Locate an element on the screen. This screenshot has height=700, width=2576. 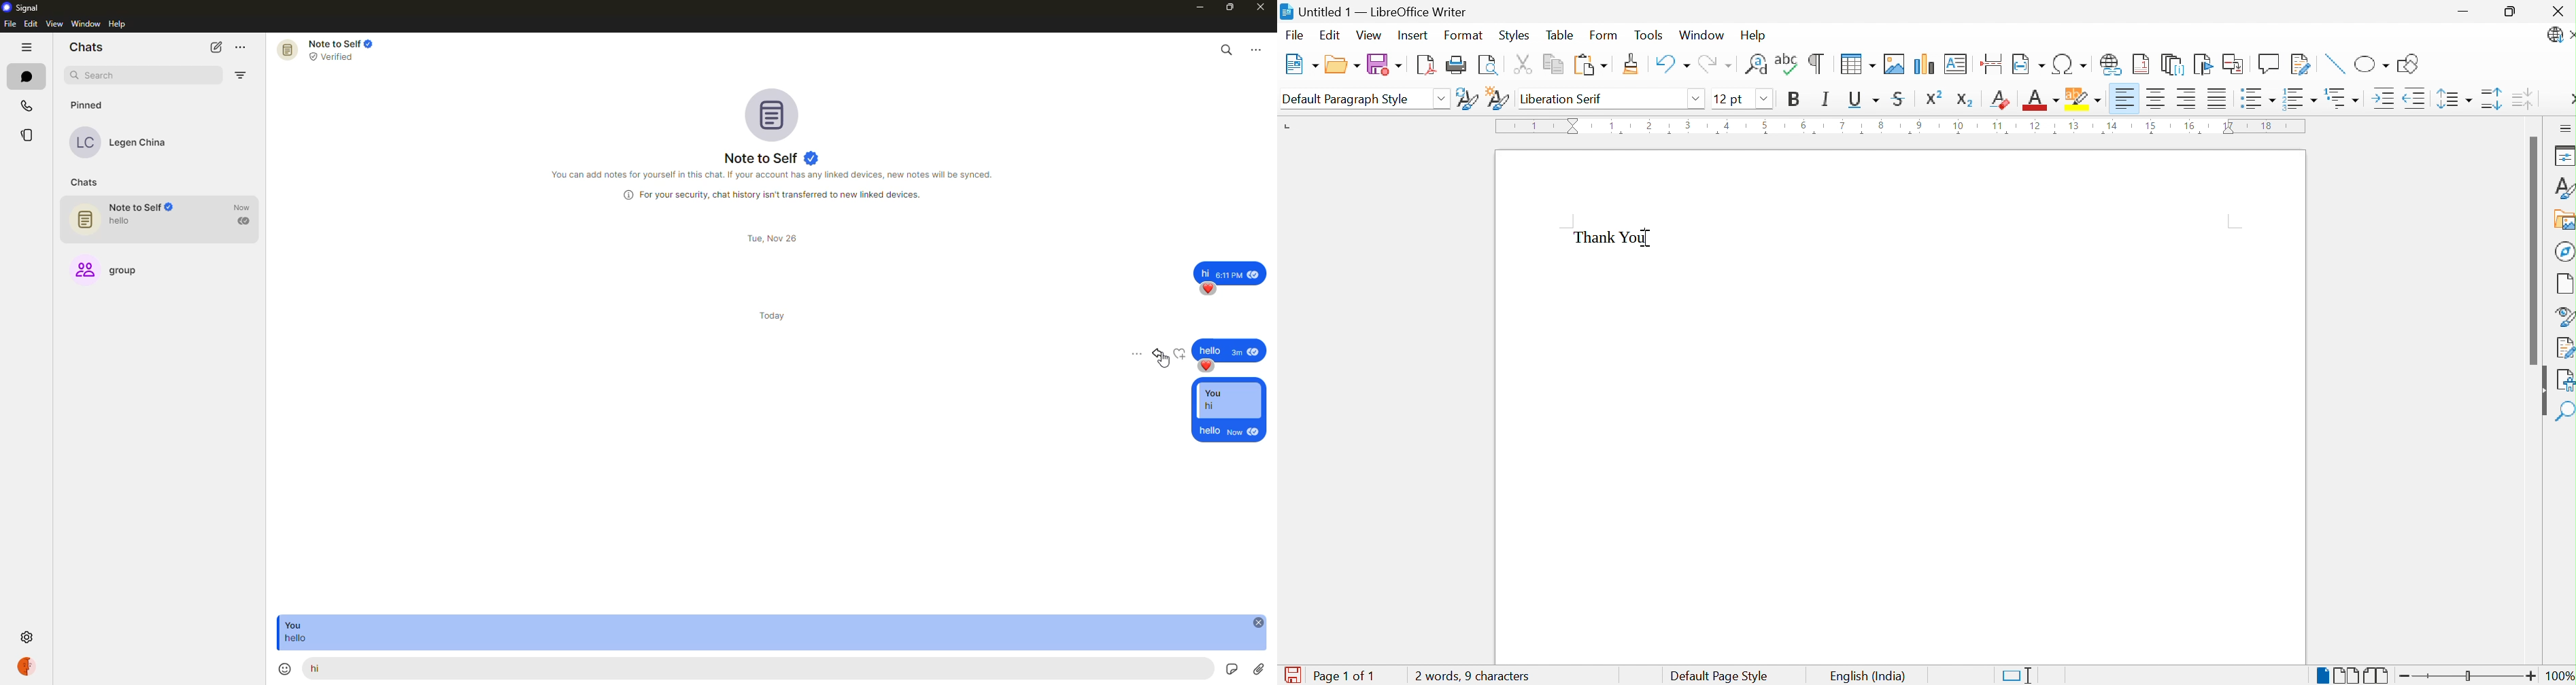
New Style from Selection is located at coordinates (1497, 97).